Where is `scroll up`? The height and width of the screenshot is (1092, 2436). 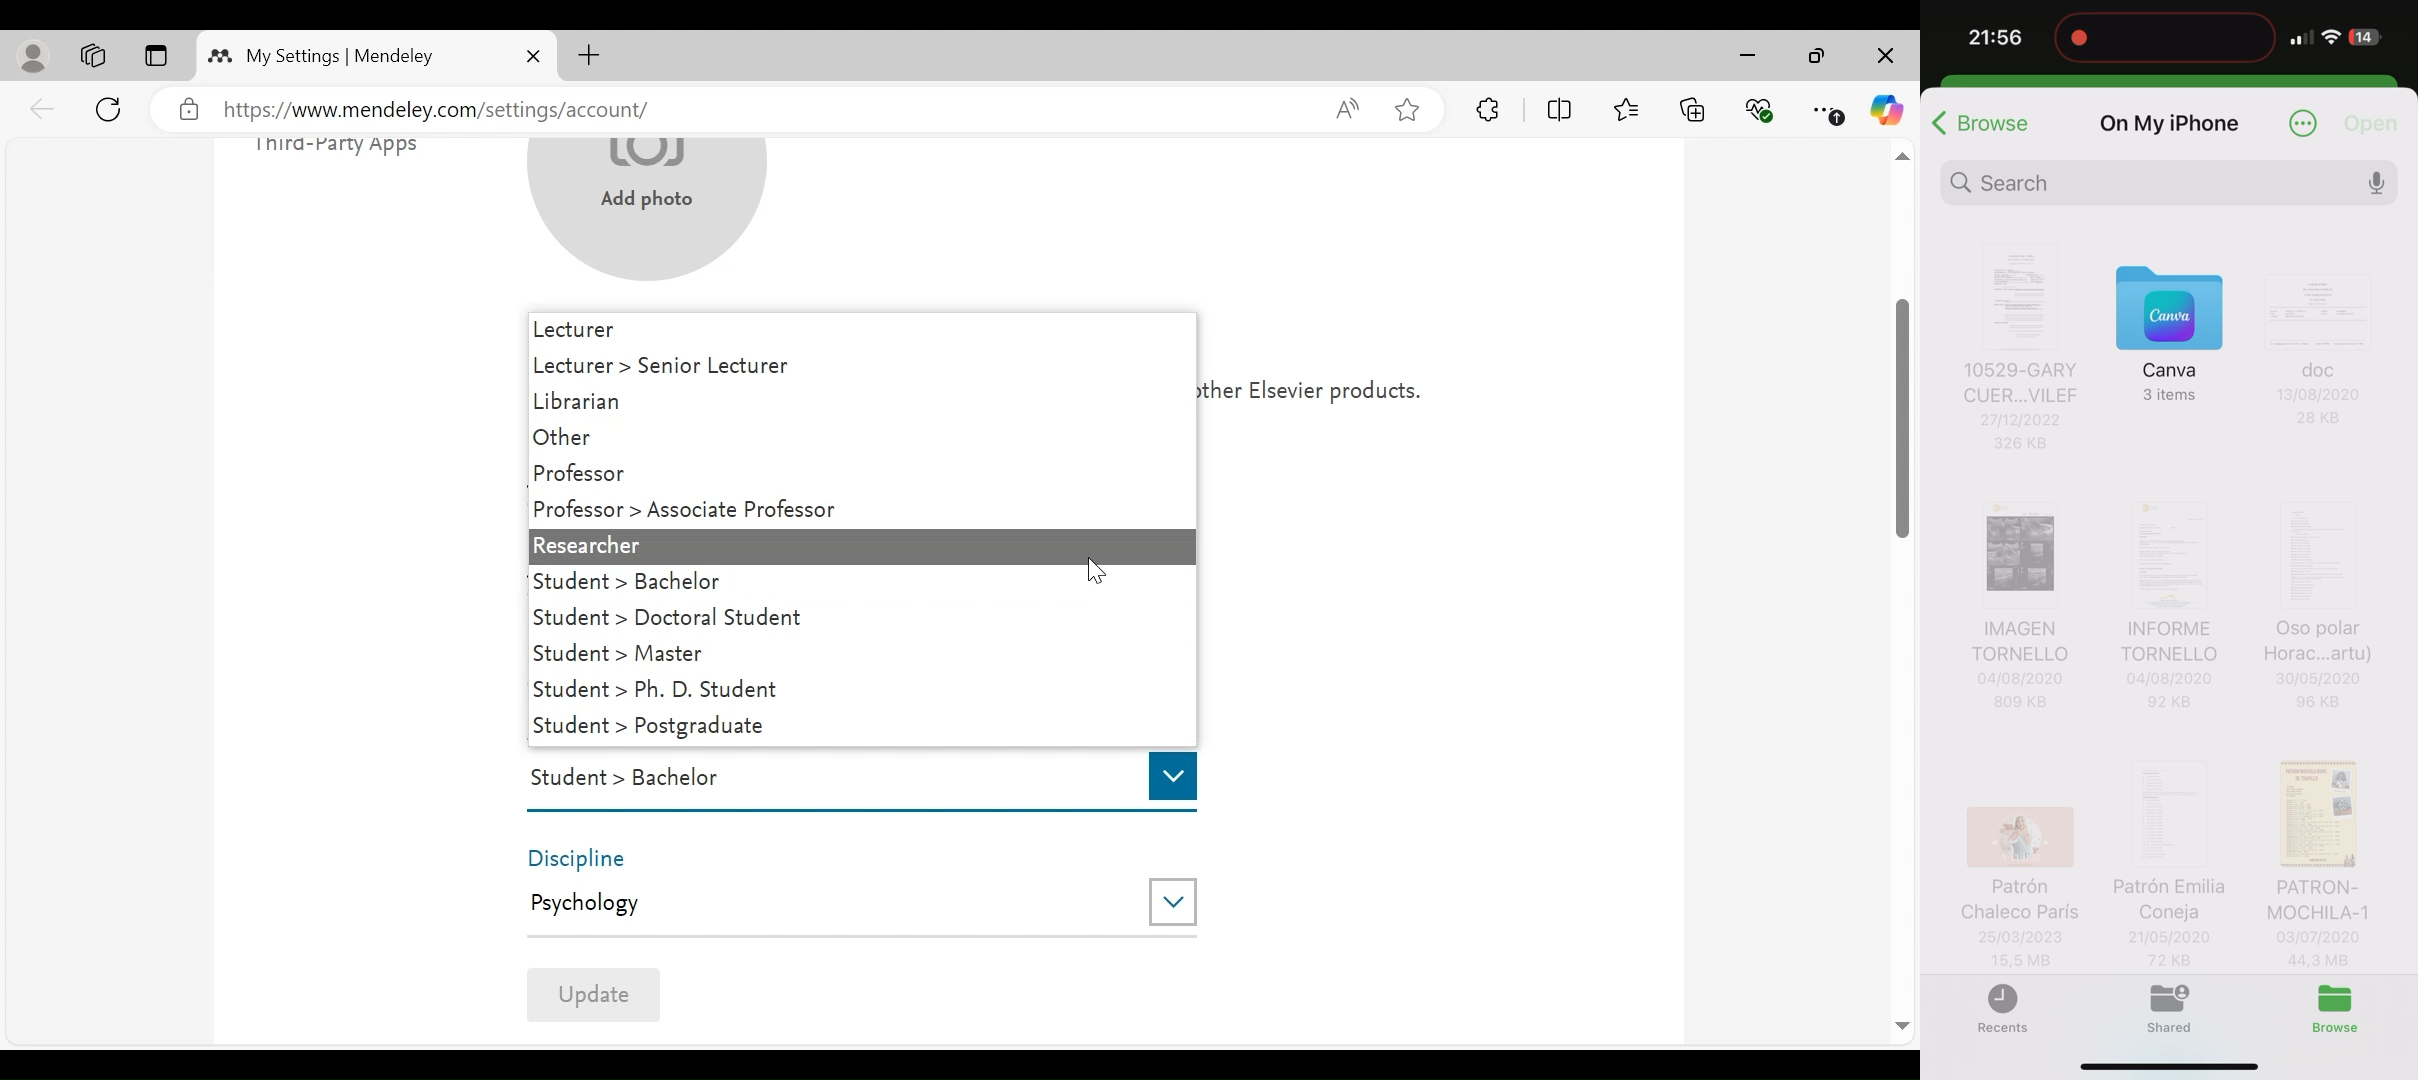
scroll up is located at coordinates (1901, 158).